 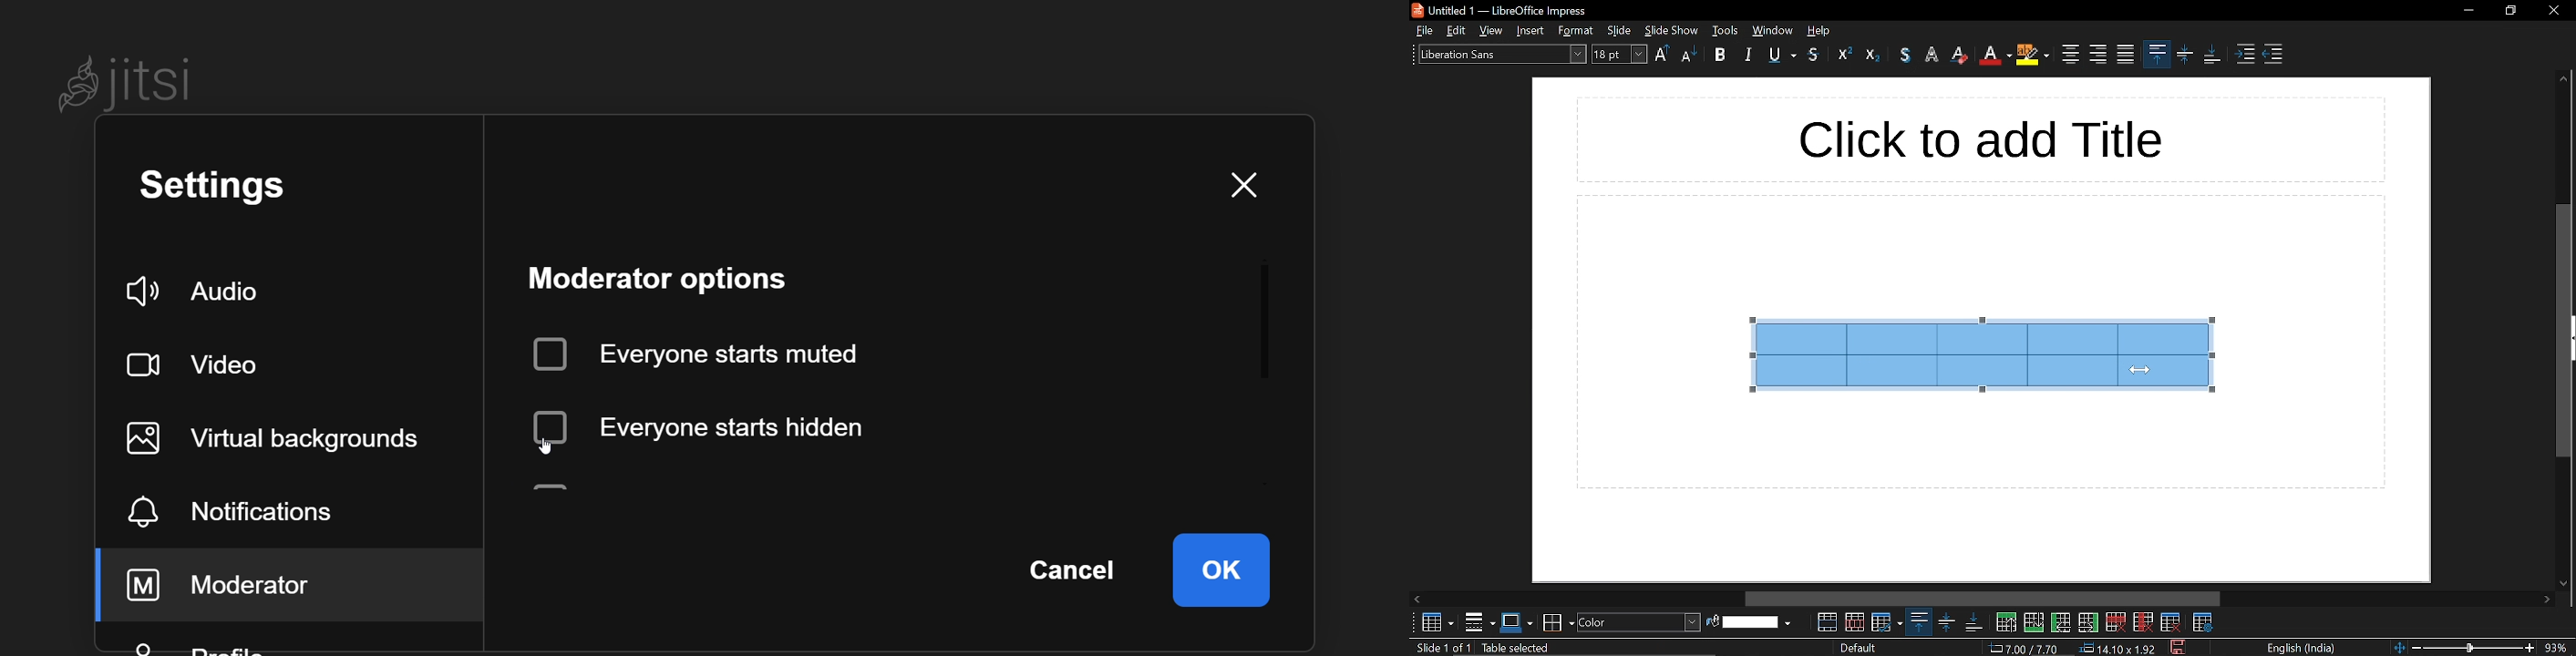 I want to click on slide 1 of 1, so click(x=1440, y=649).